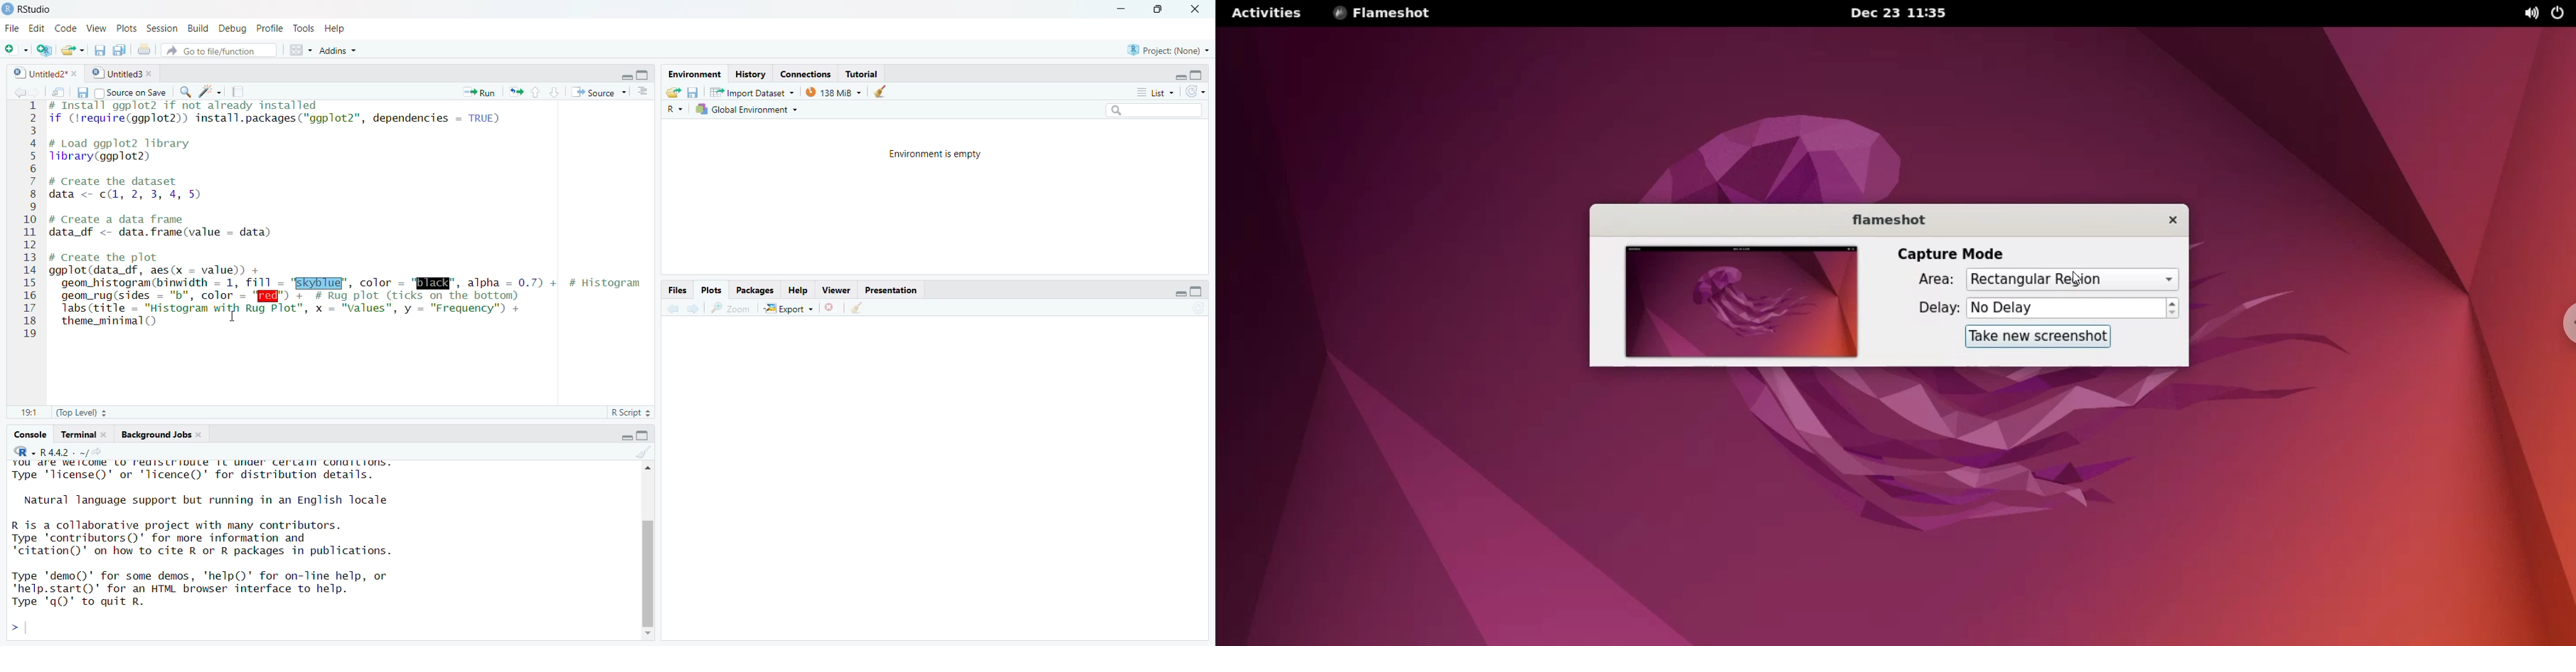  Describe the element at coordinates (298, 49) in the screenshot. I see `workspace` at that location.